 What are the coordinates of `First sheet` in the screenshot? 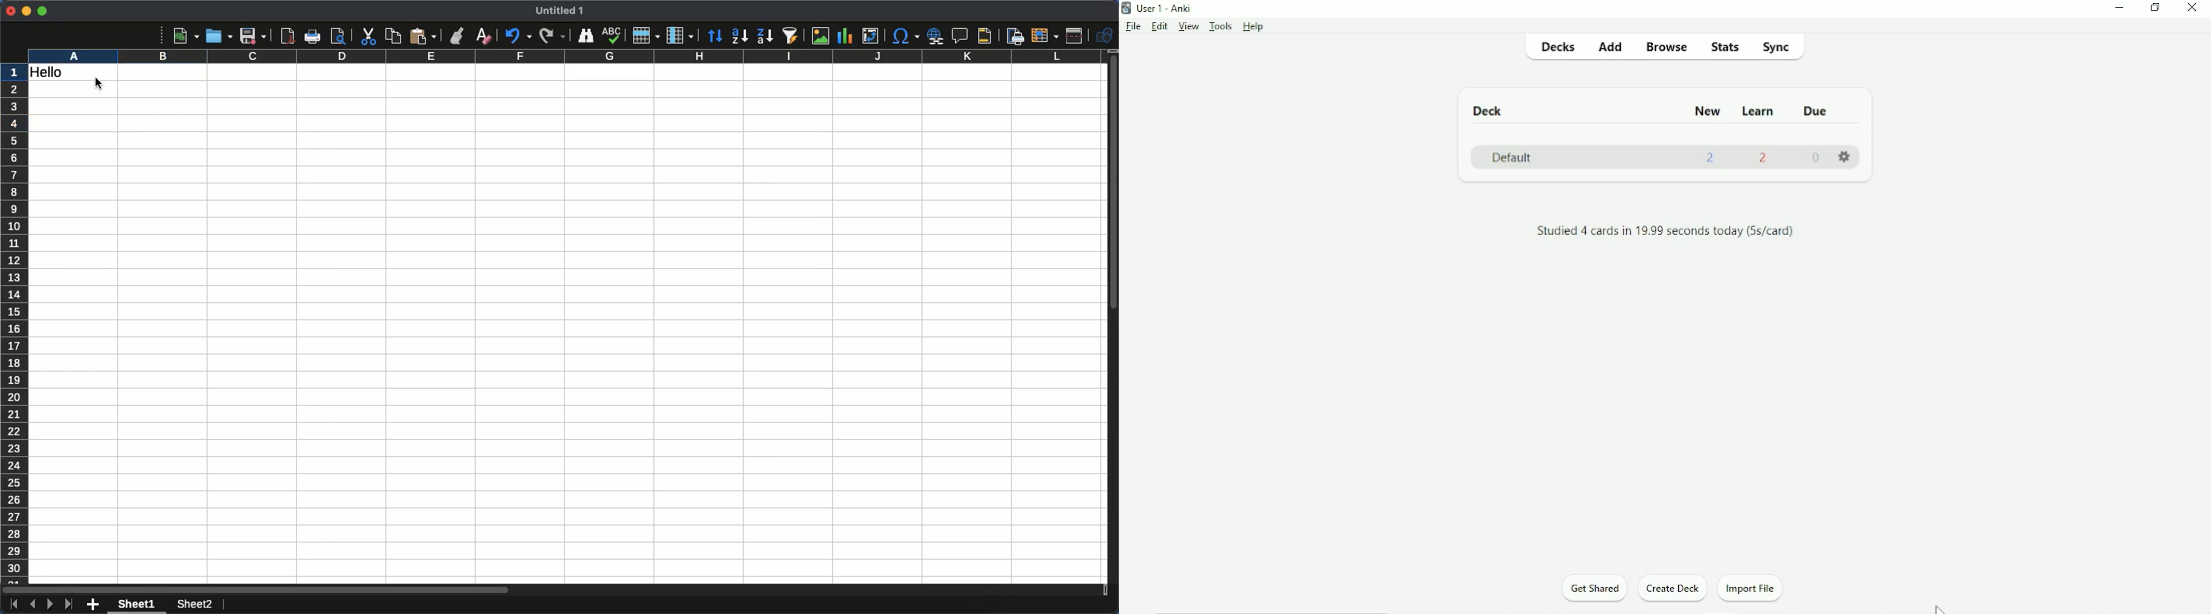 It's located at (12, 605).